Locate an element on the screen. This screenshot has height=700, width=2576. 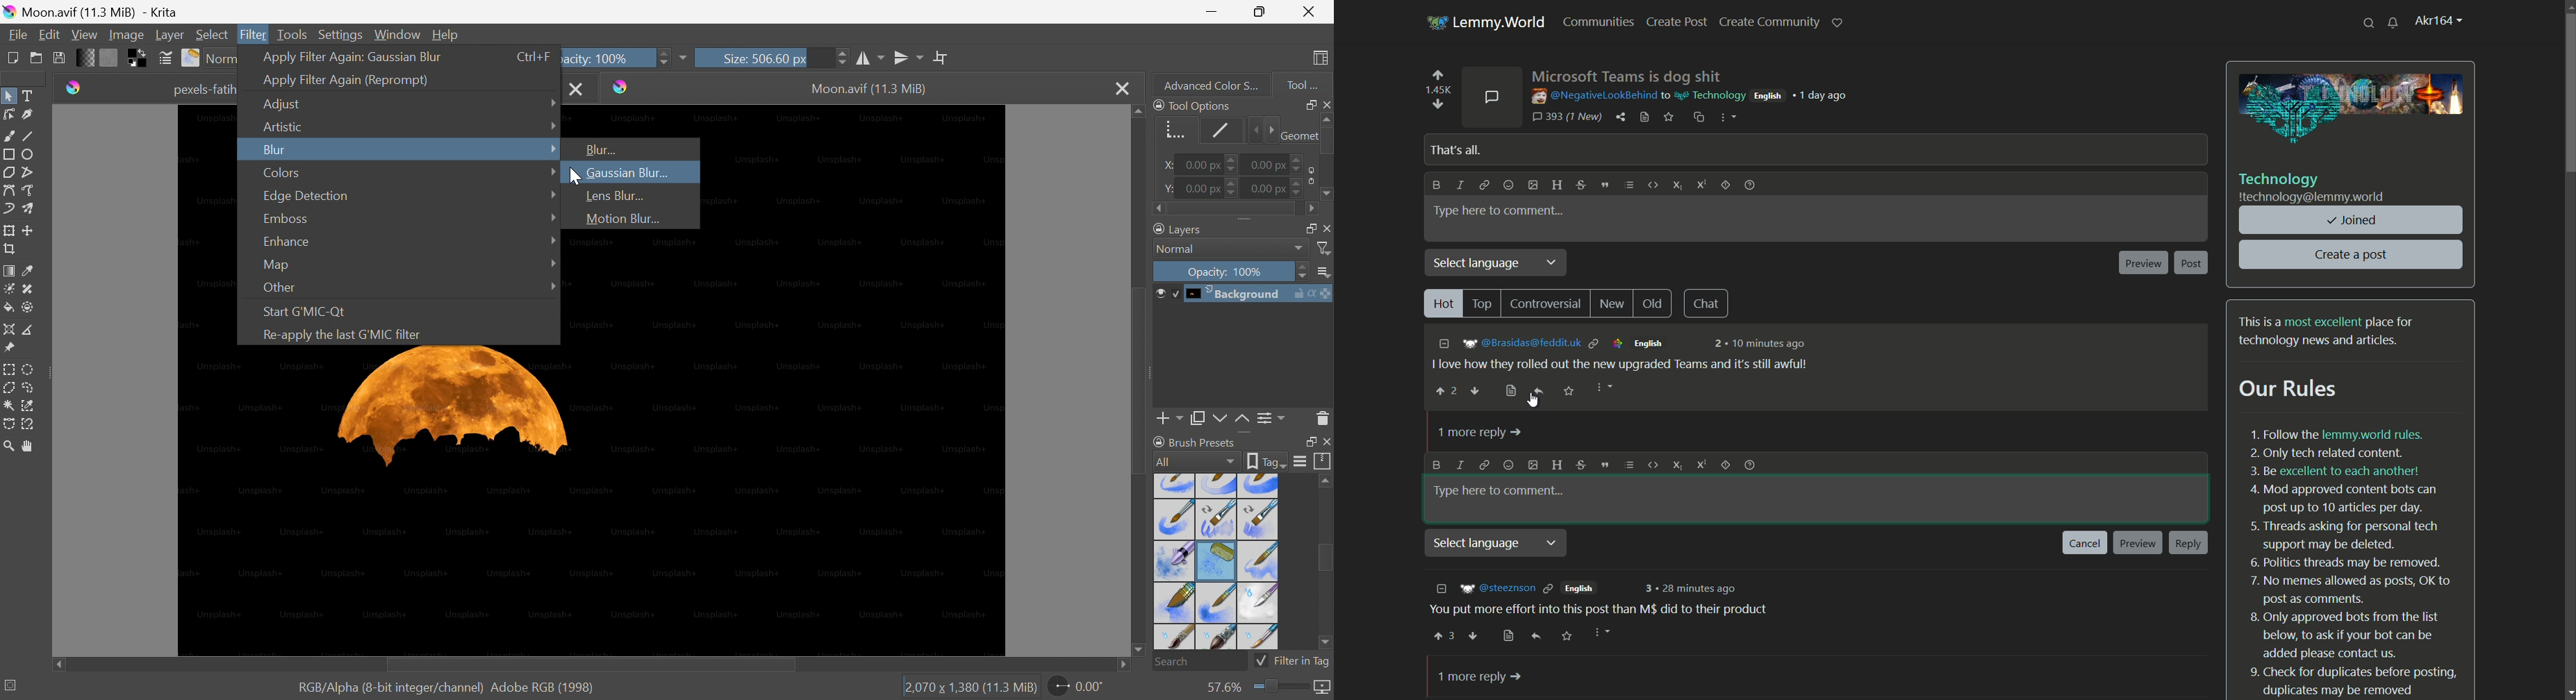
 is located at coordinates (1191, 106).